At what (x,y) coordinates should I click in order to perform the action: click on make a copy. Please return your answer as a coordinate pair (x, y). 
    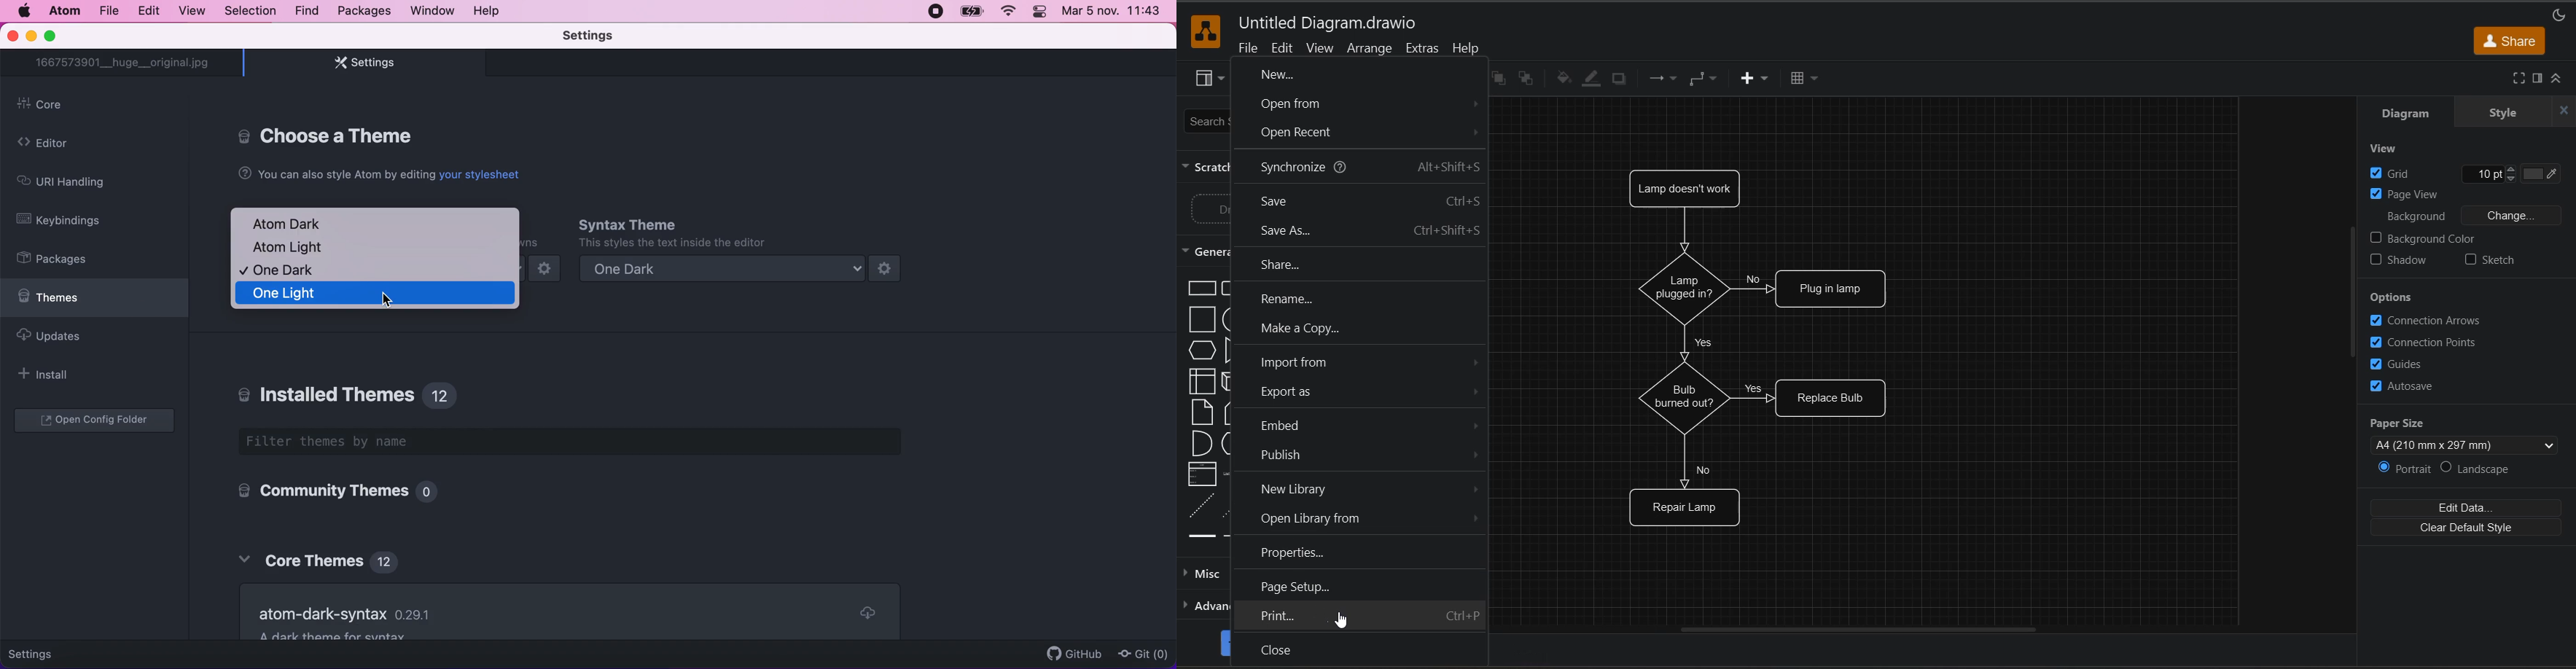
    Looking at the image, I should click on (1300, 327).